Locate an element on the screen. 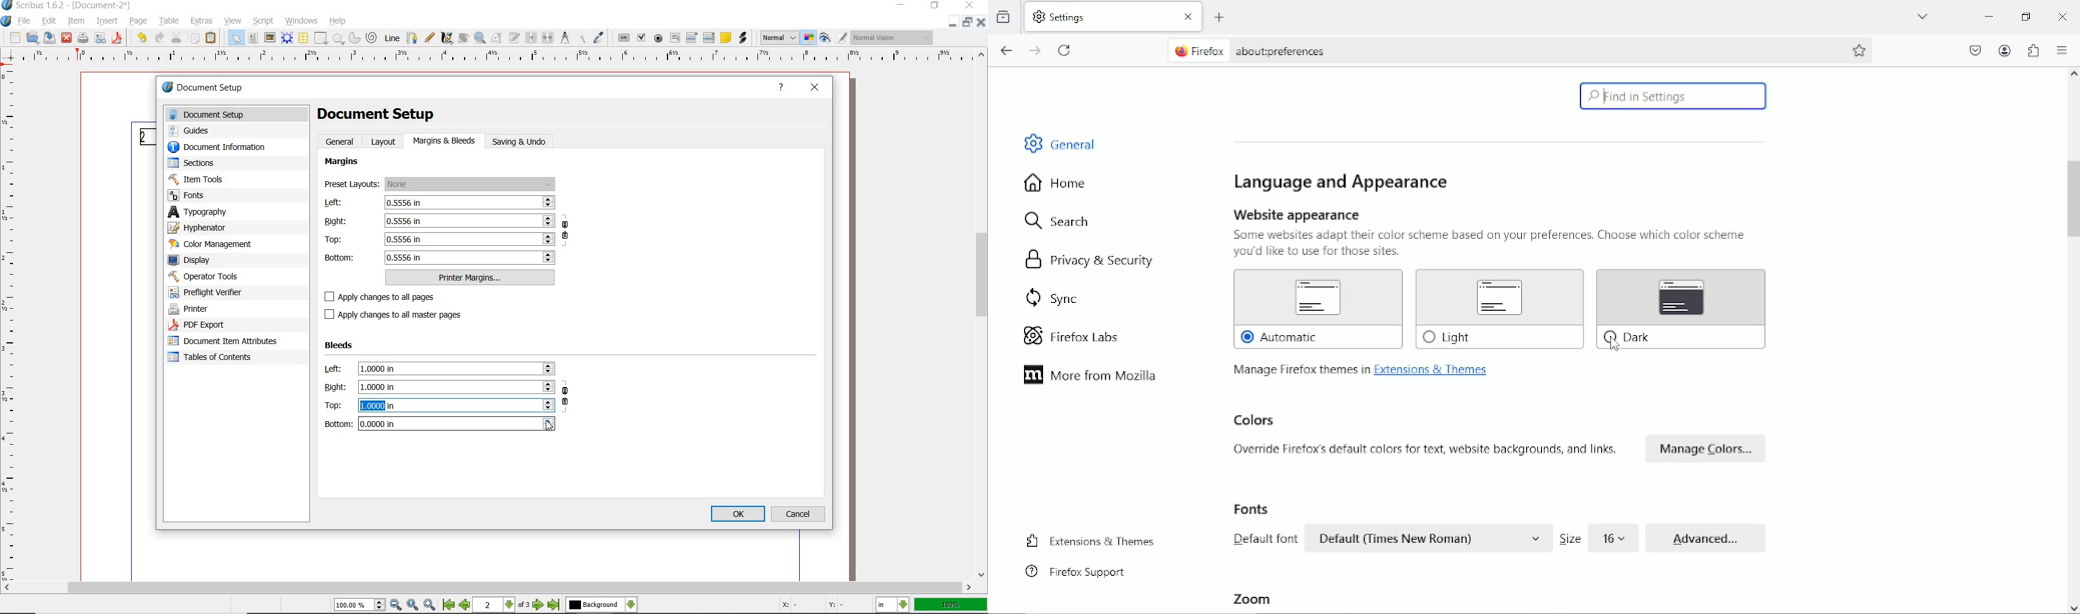  document information is located at coordinates (229, 148).